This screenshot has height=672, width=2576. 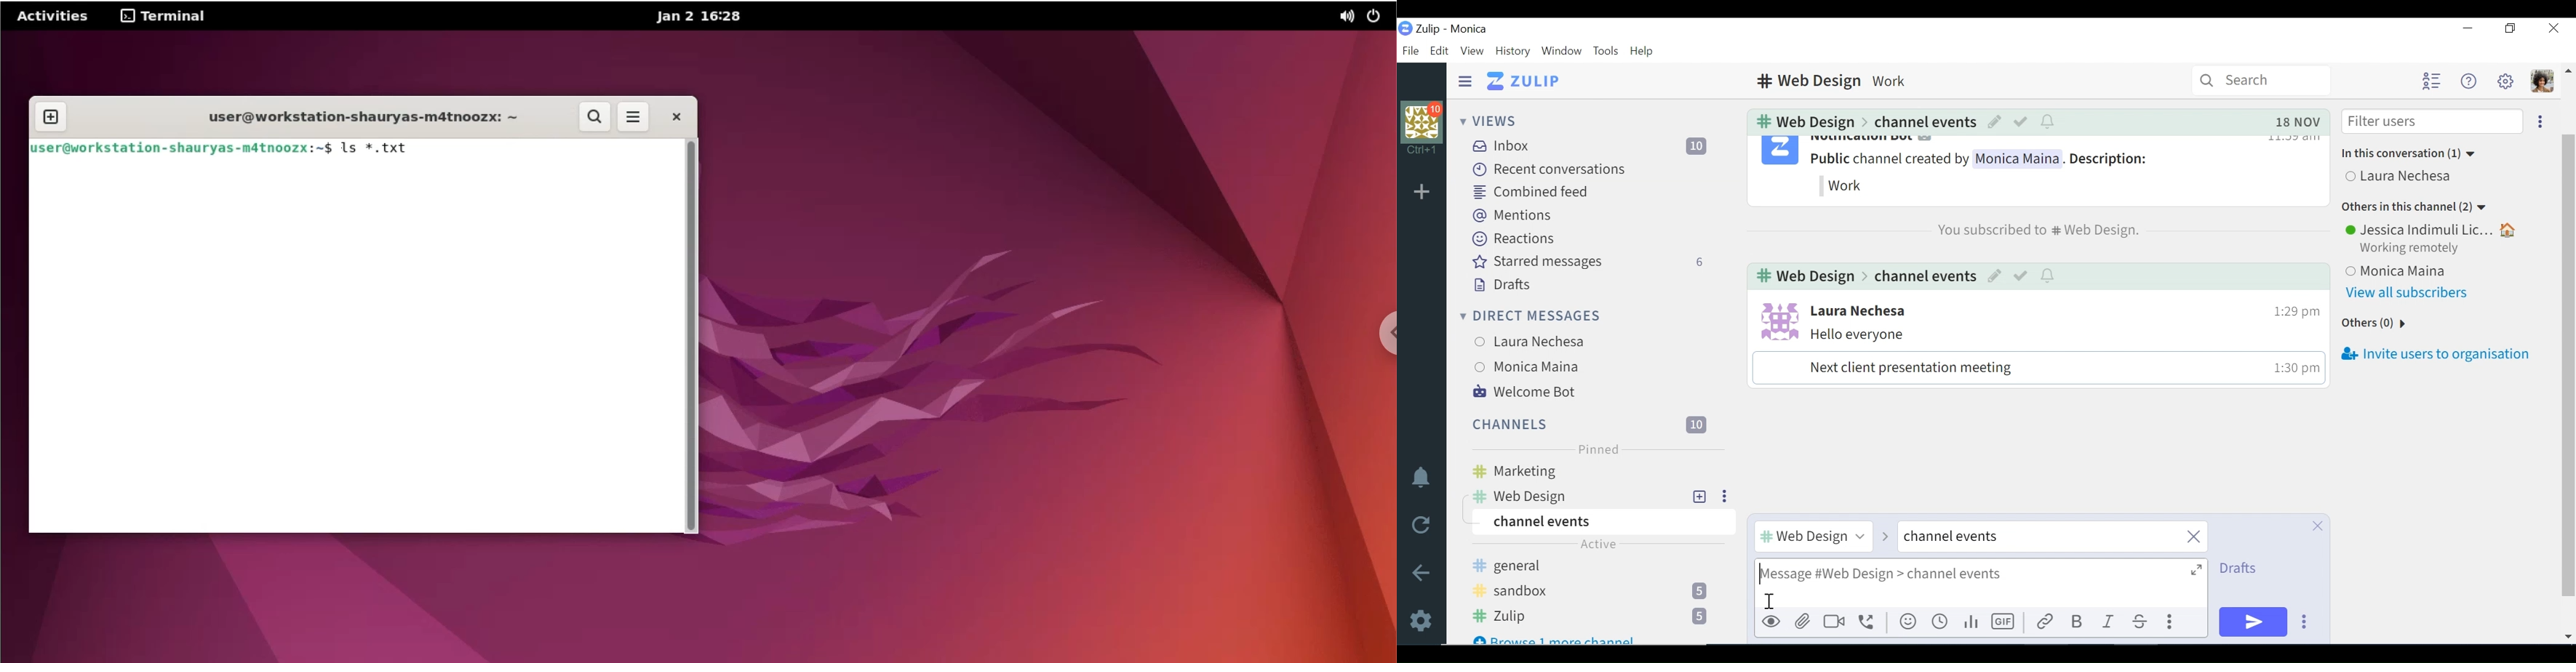 I want to click on Others in this channel, so click(x=2415, y=208).